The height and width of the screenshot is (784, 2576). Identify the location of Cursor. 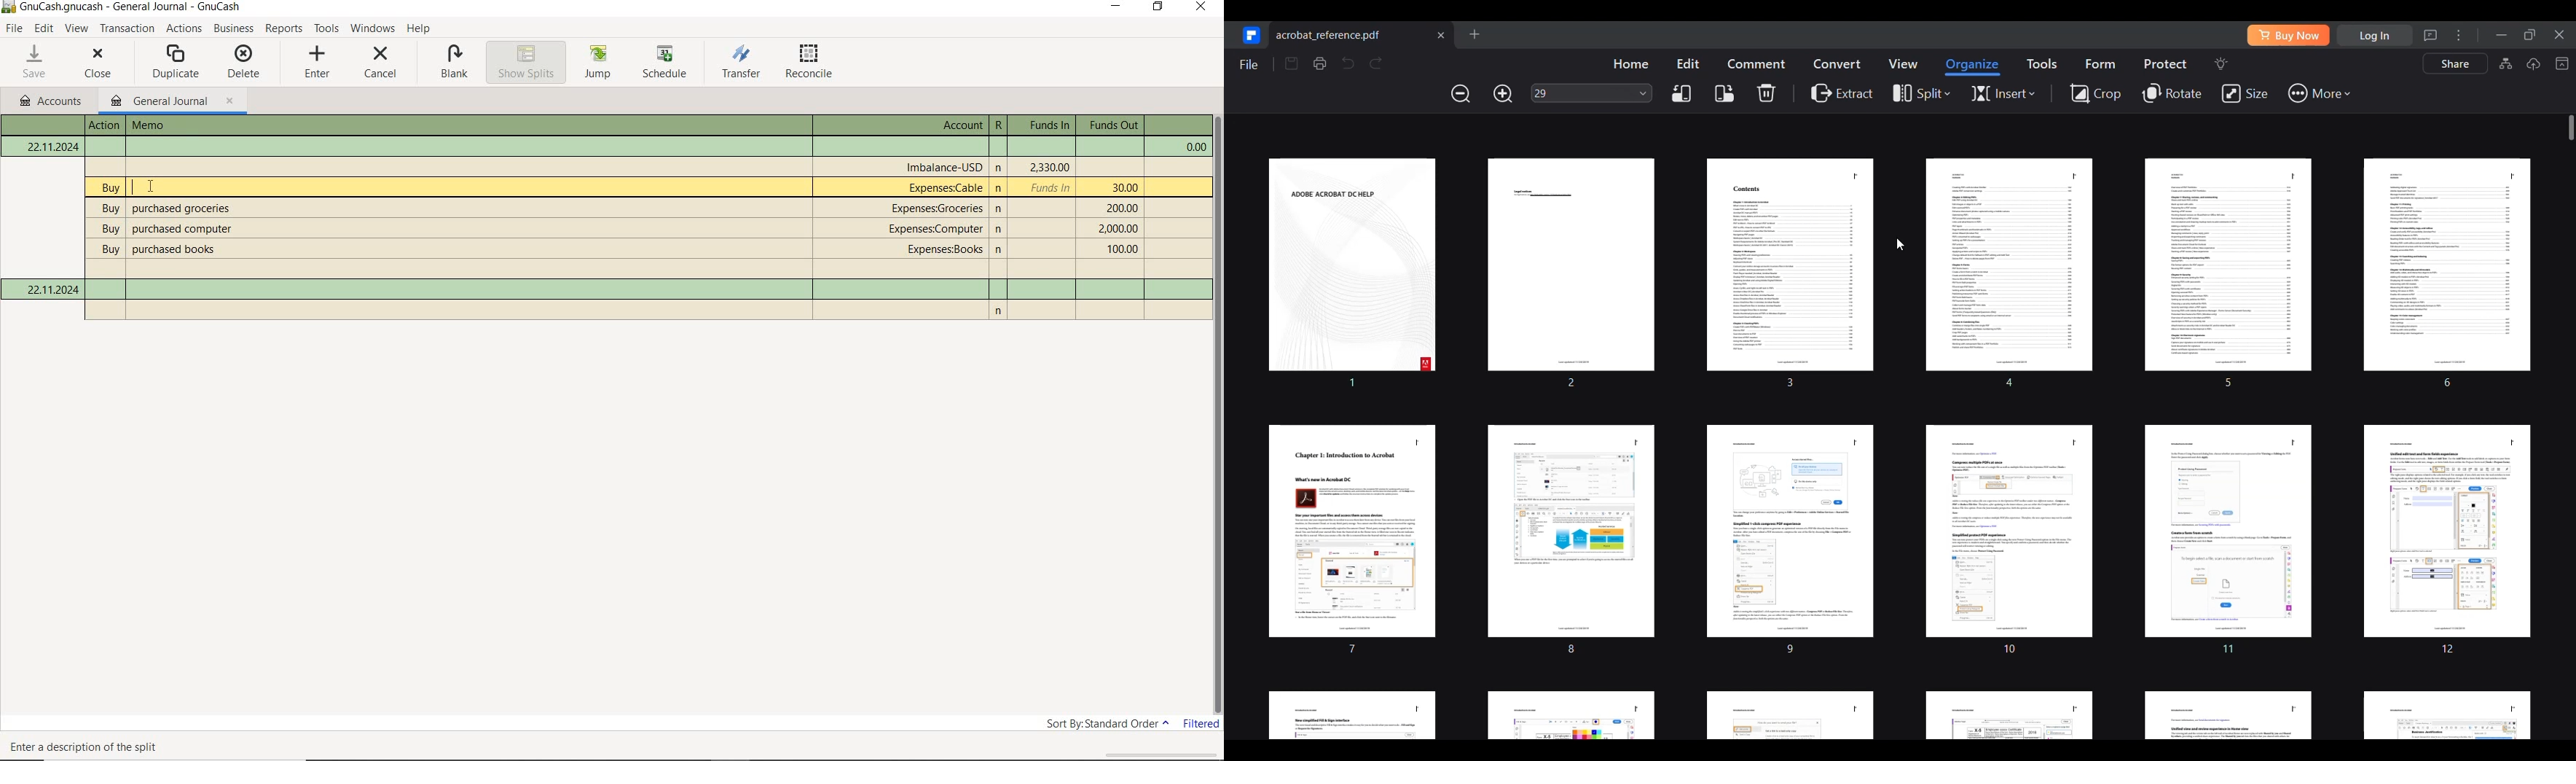
(151, 186).